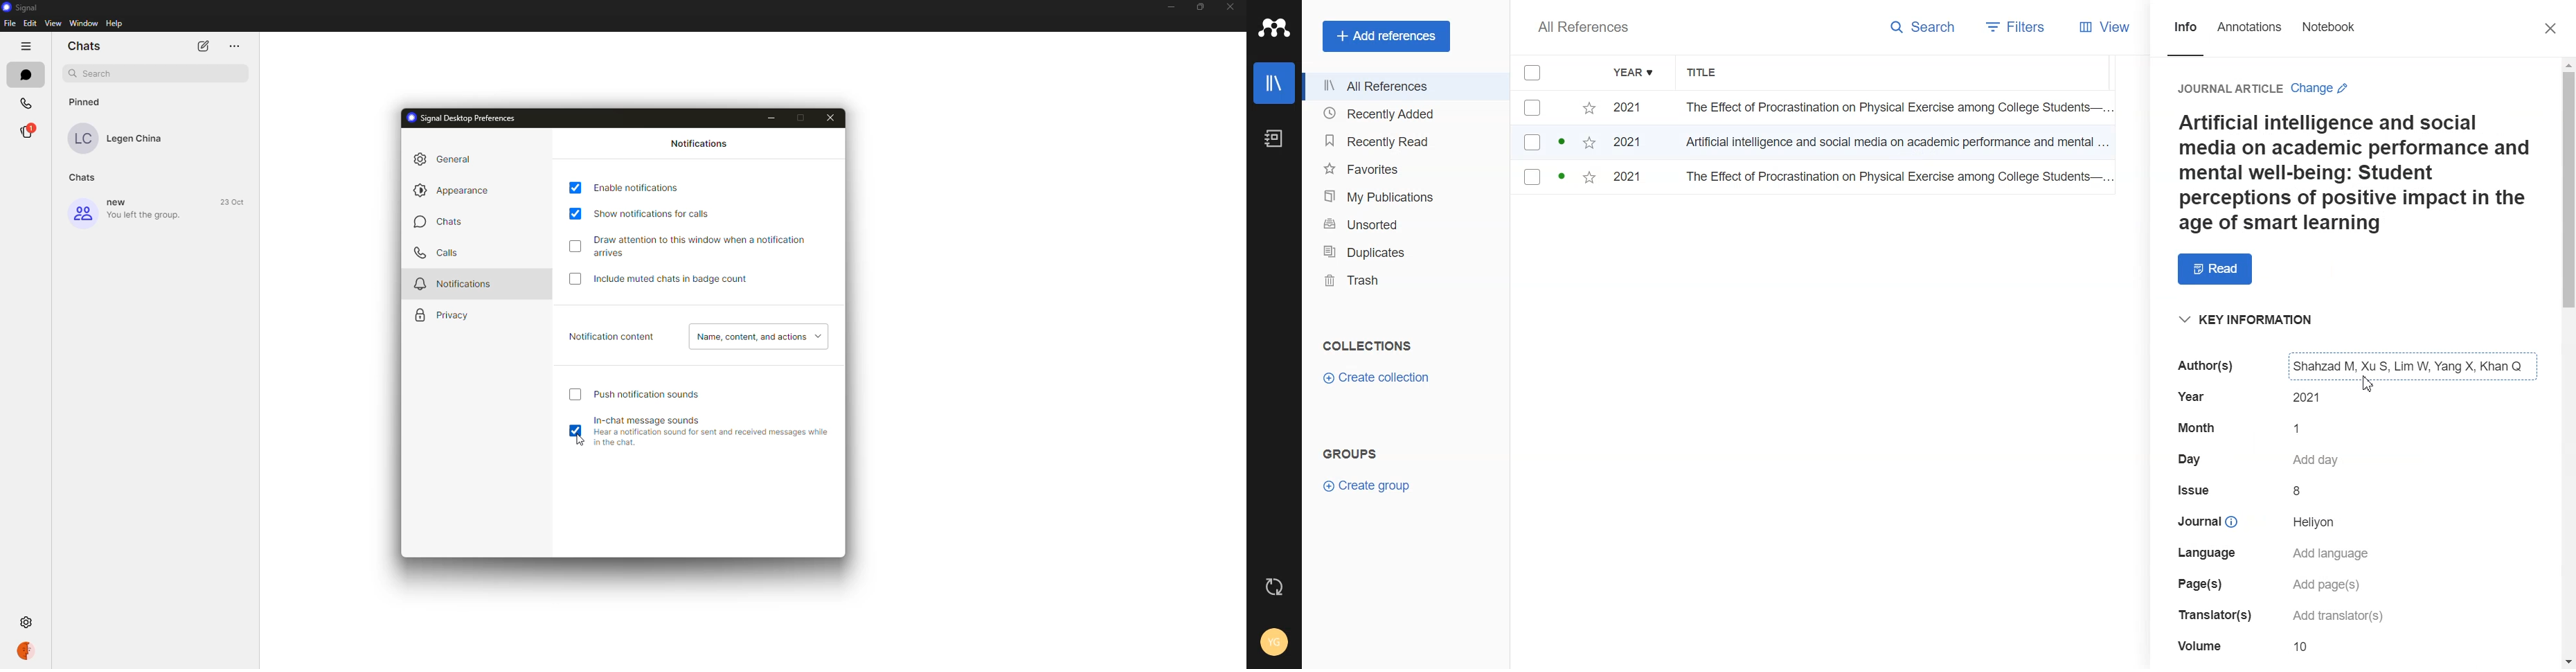 The width and height of the screenshot is (2576, 672). I want to click on Annotations, so click(2251, 35).